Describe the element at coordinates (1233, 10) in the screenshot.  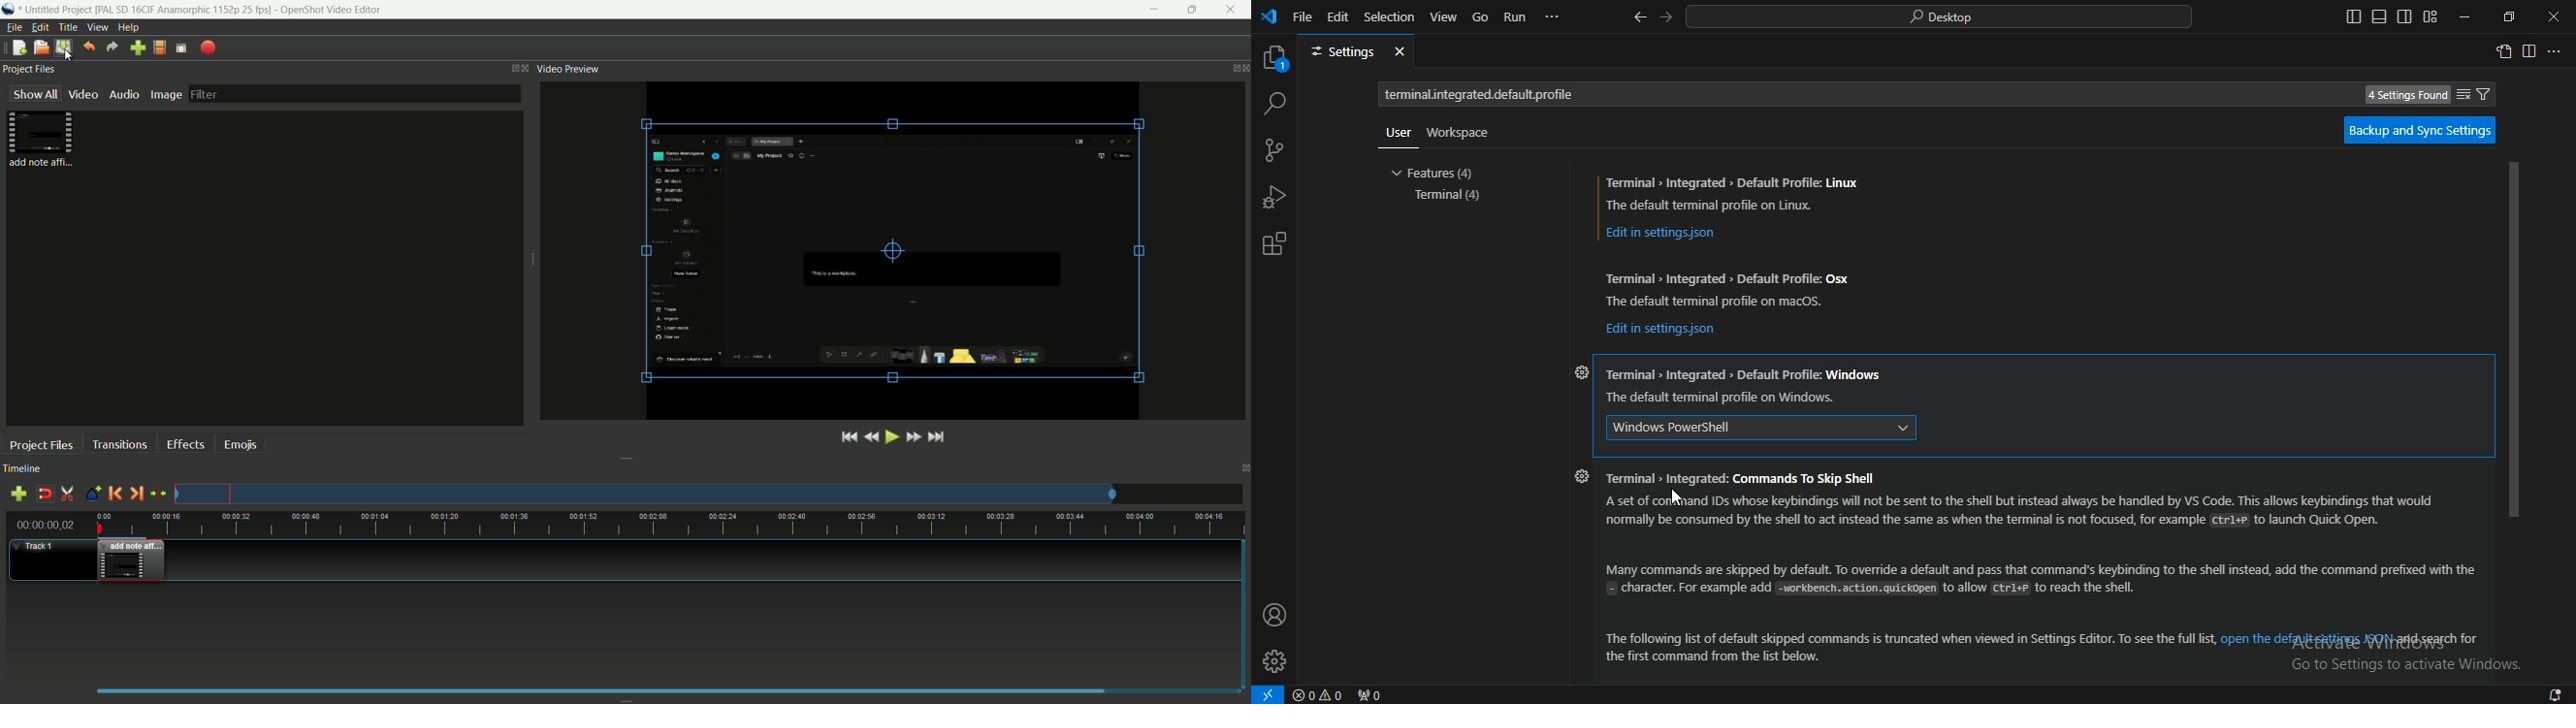
I see `close app` at that location.